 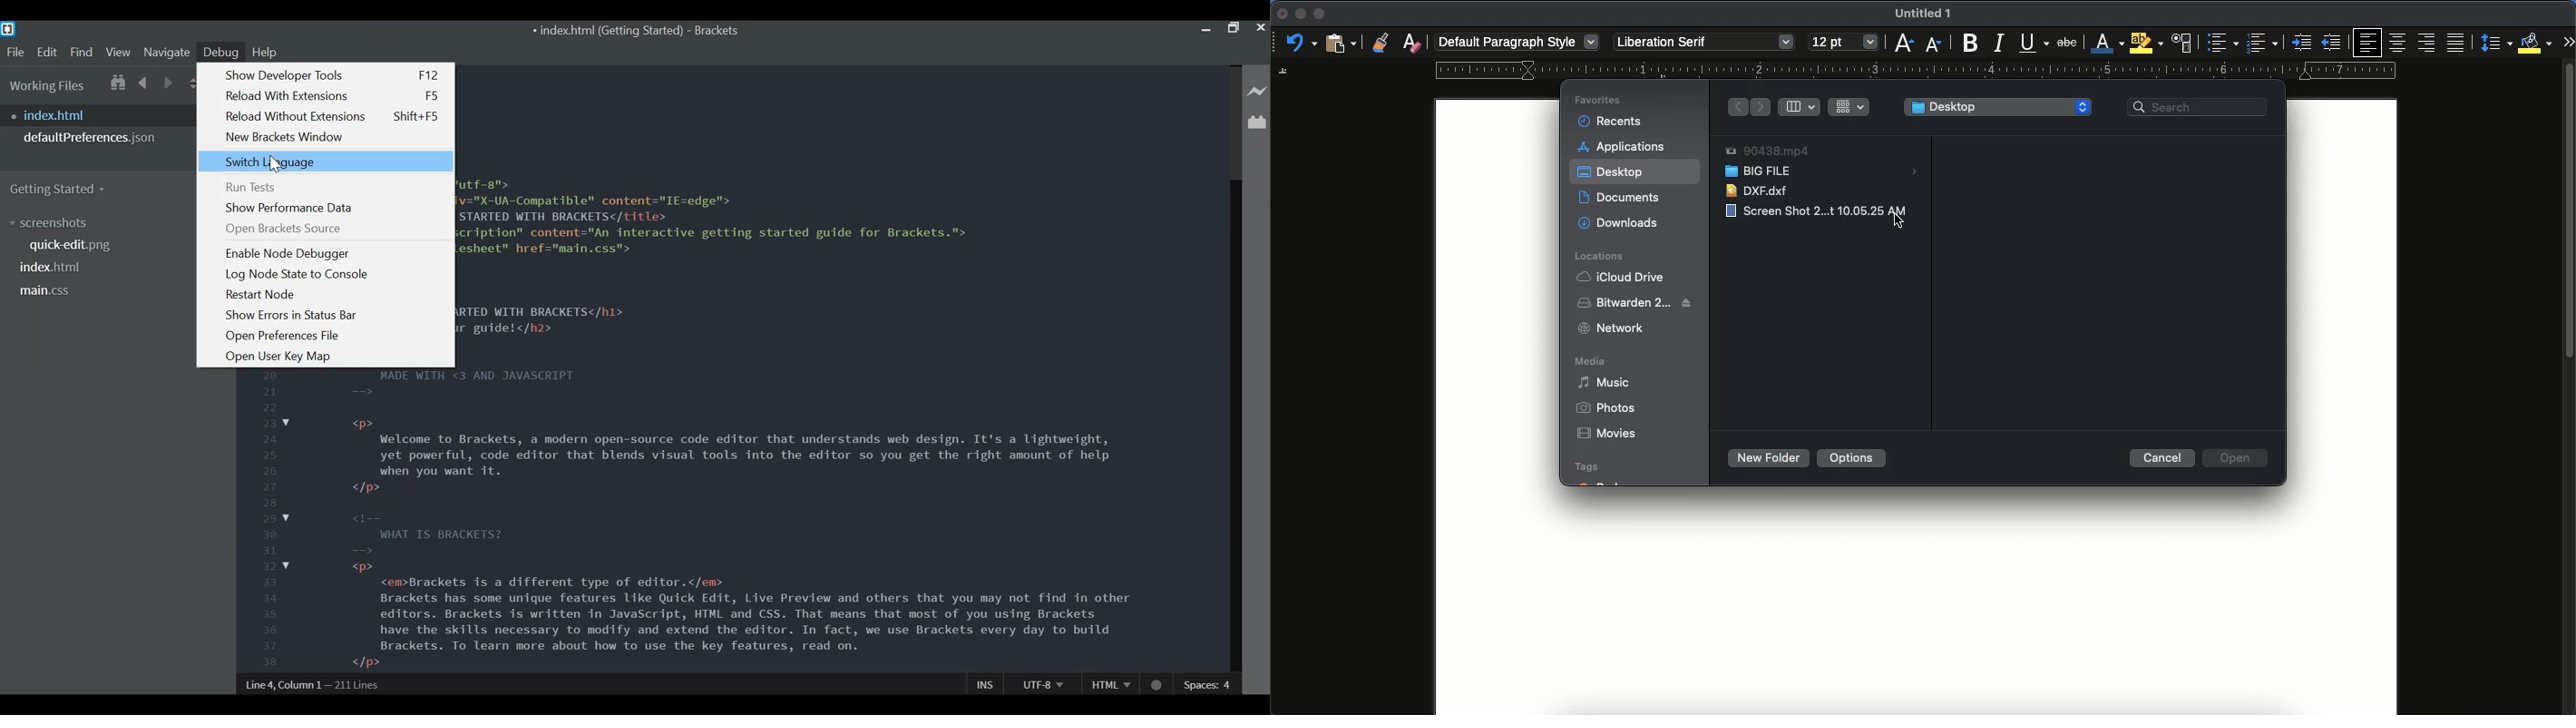 What do you see at coordinates (1206, 28) in the screenshot?
I see `minimize` at bounding box center [1206, 28].